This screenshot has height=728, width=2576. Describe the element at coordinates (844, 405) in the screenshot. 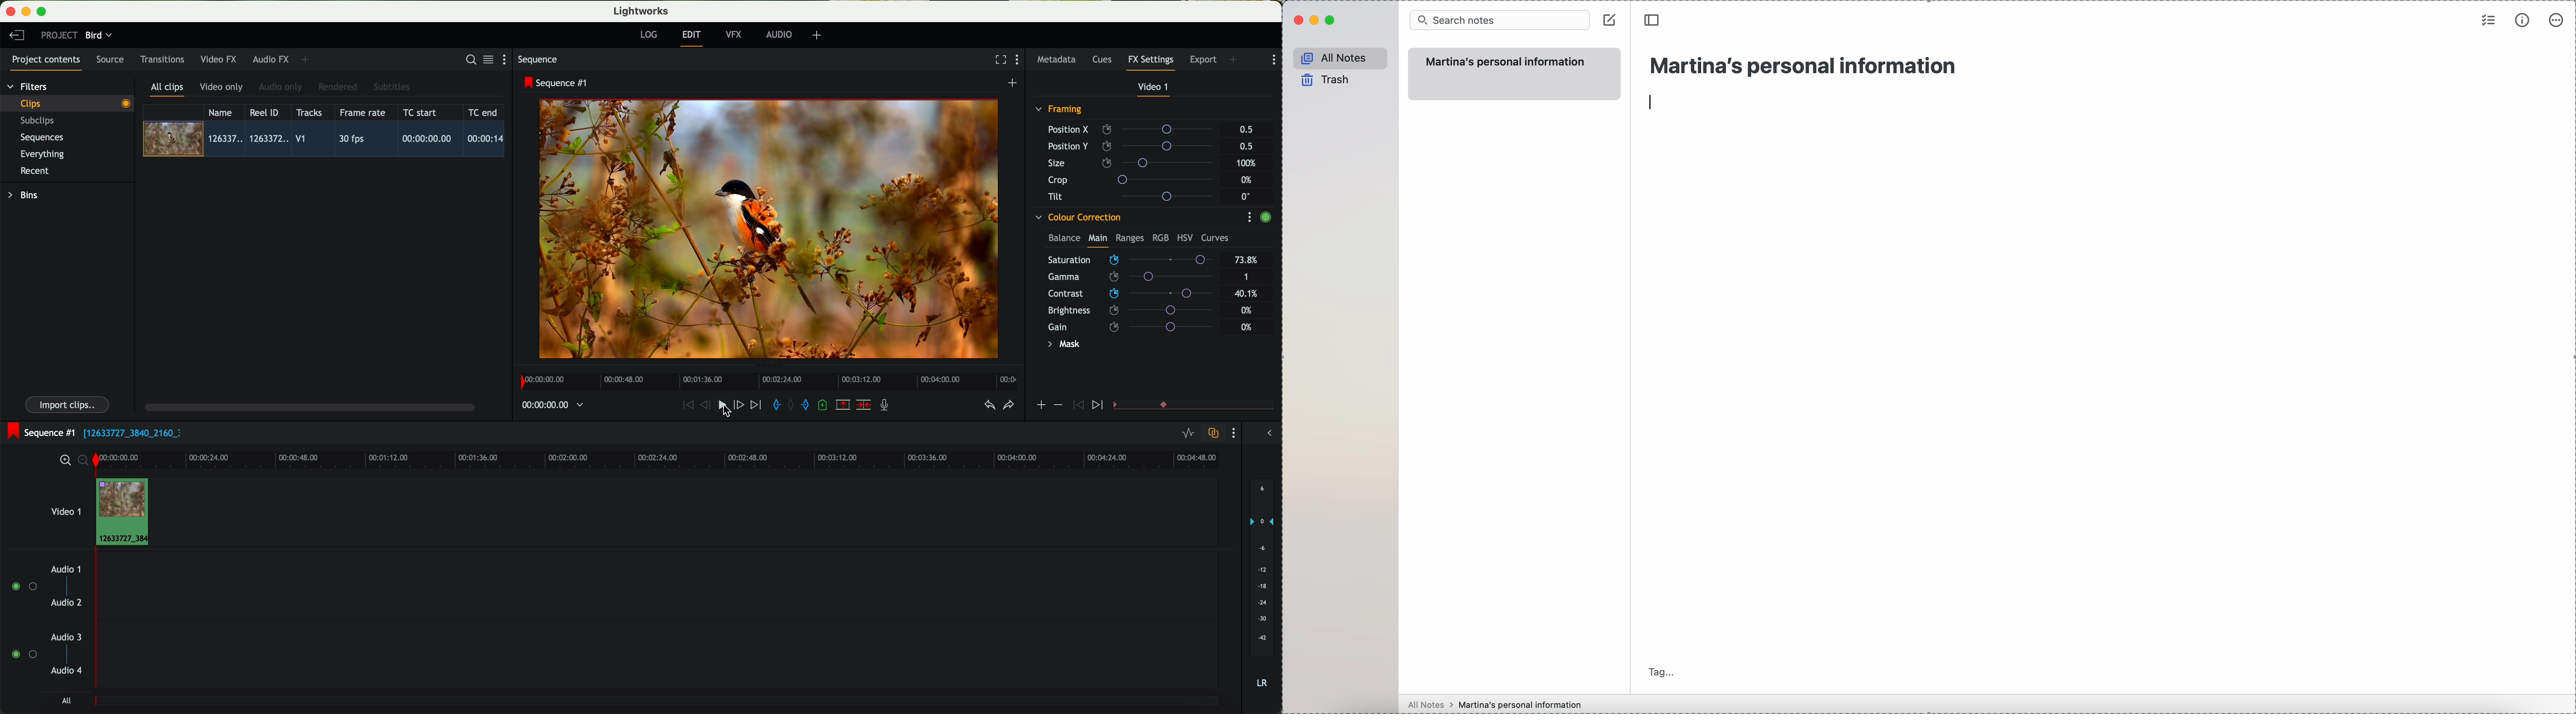

I see `remove the marked section` at that location.